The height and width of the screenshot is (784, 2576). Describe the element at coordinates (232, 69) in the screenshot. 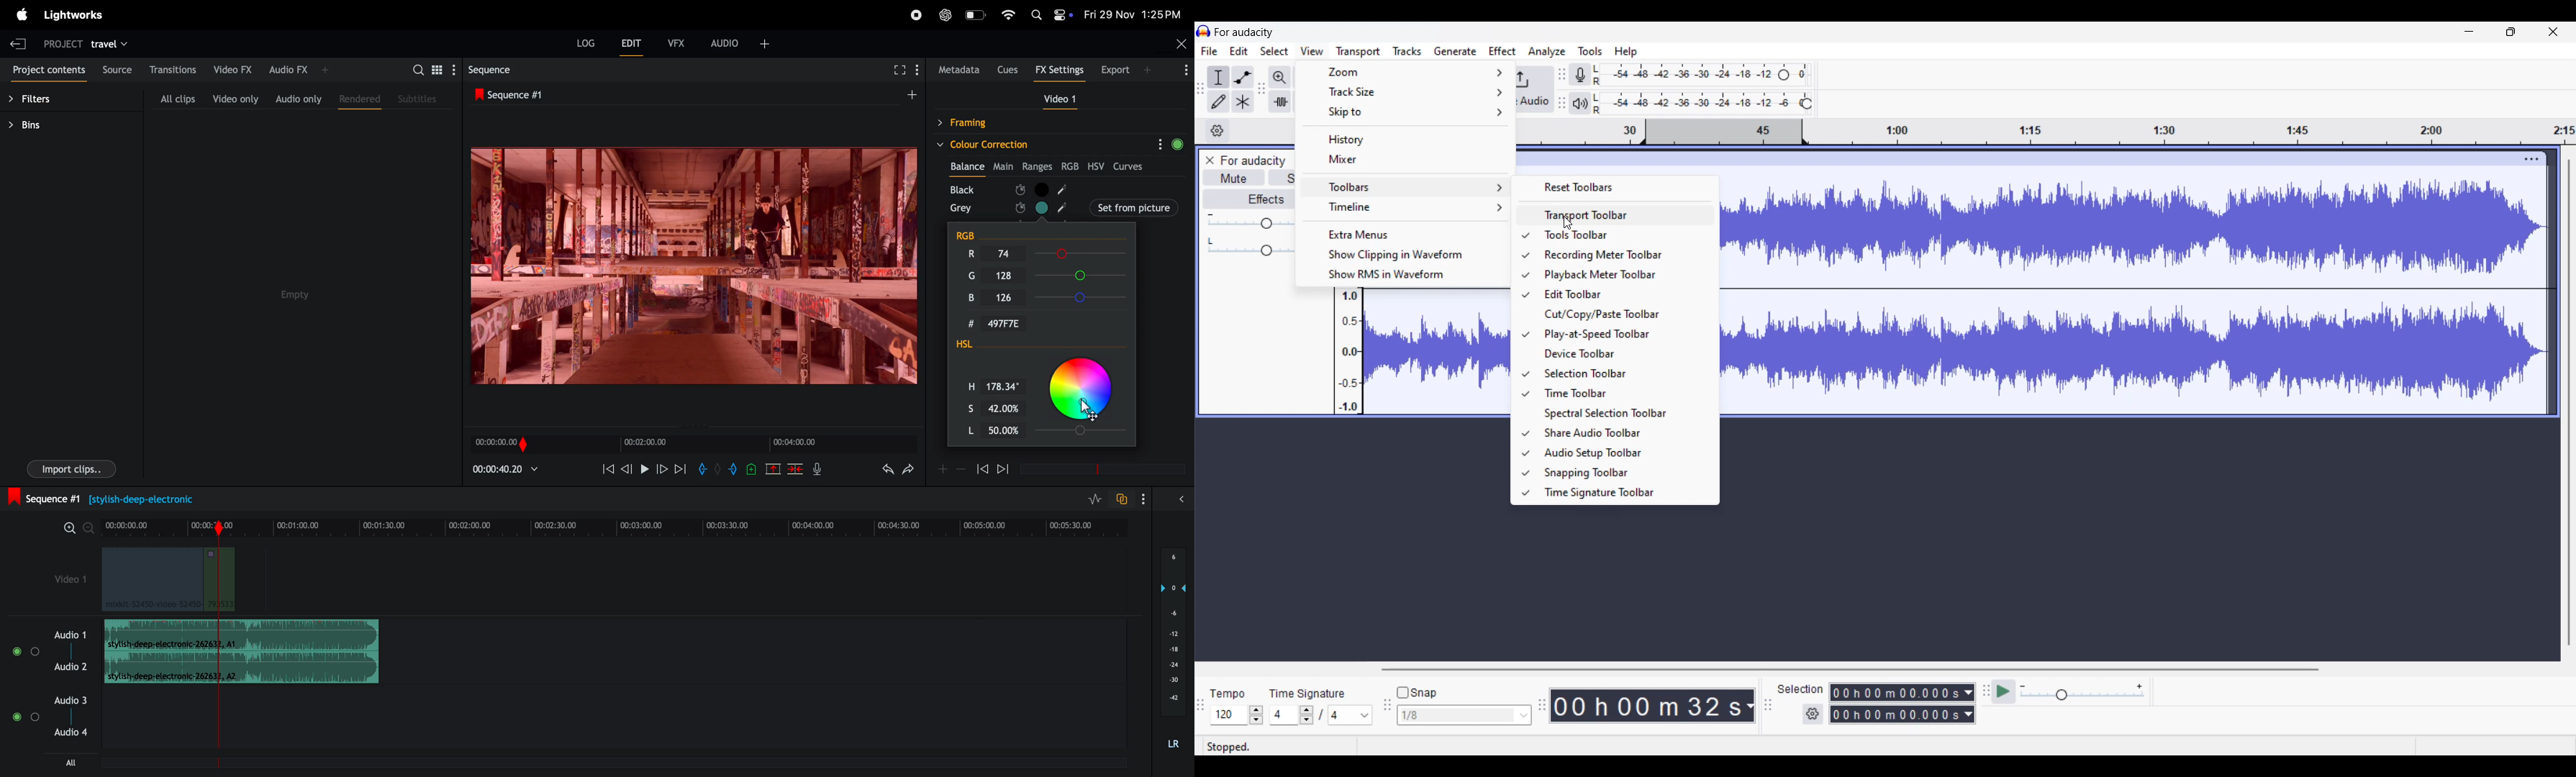

I see `video fx` at that location.